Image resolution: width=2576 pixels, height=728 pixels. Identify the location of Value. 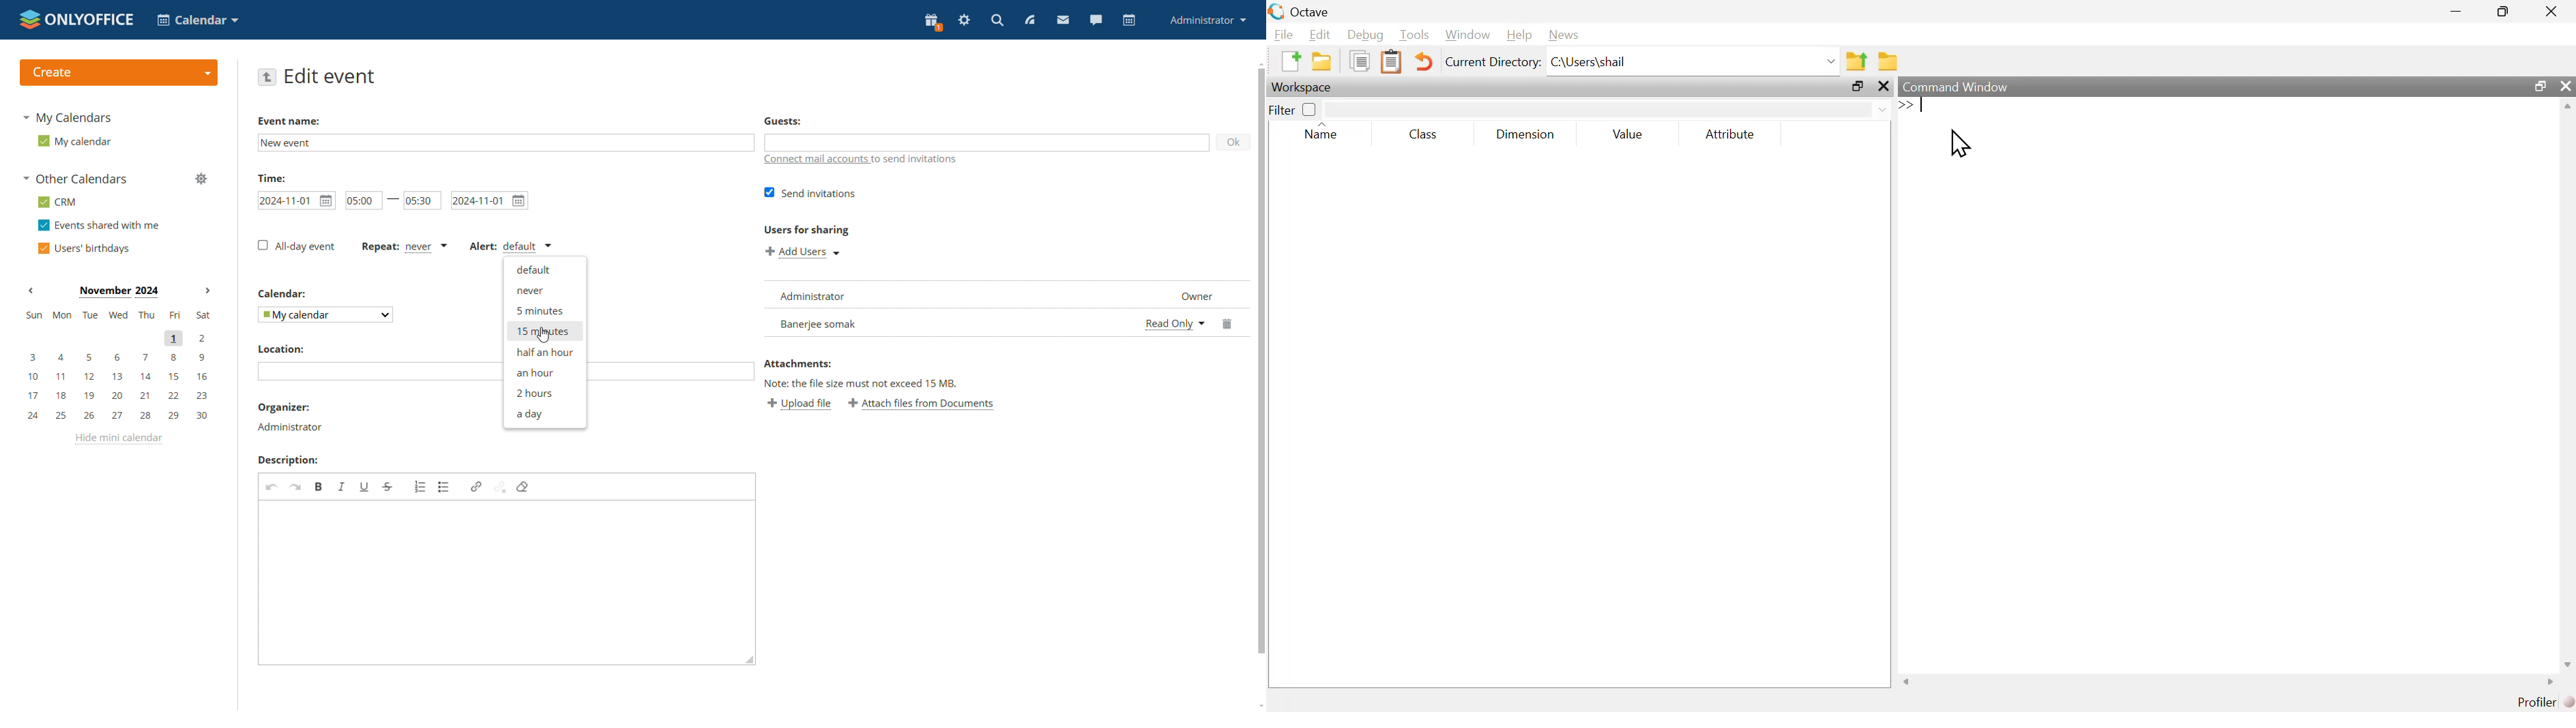
(1632, 134).